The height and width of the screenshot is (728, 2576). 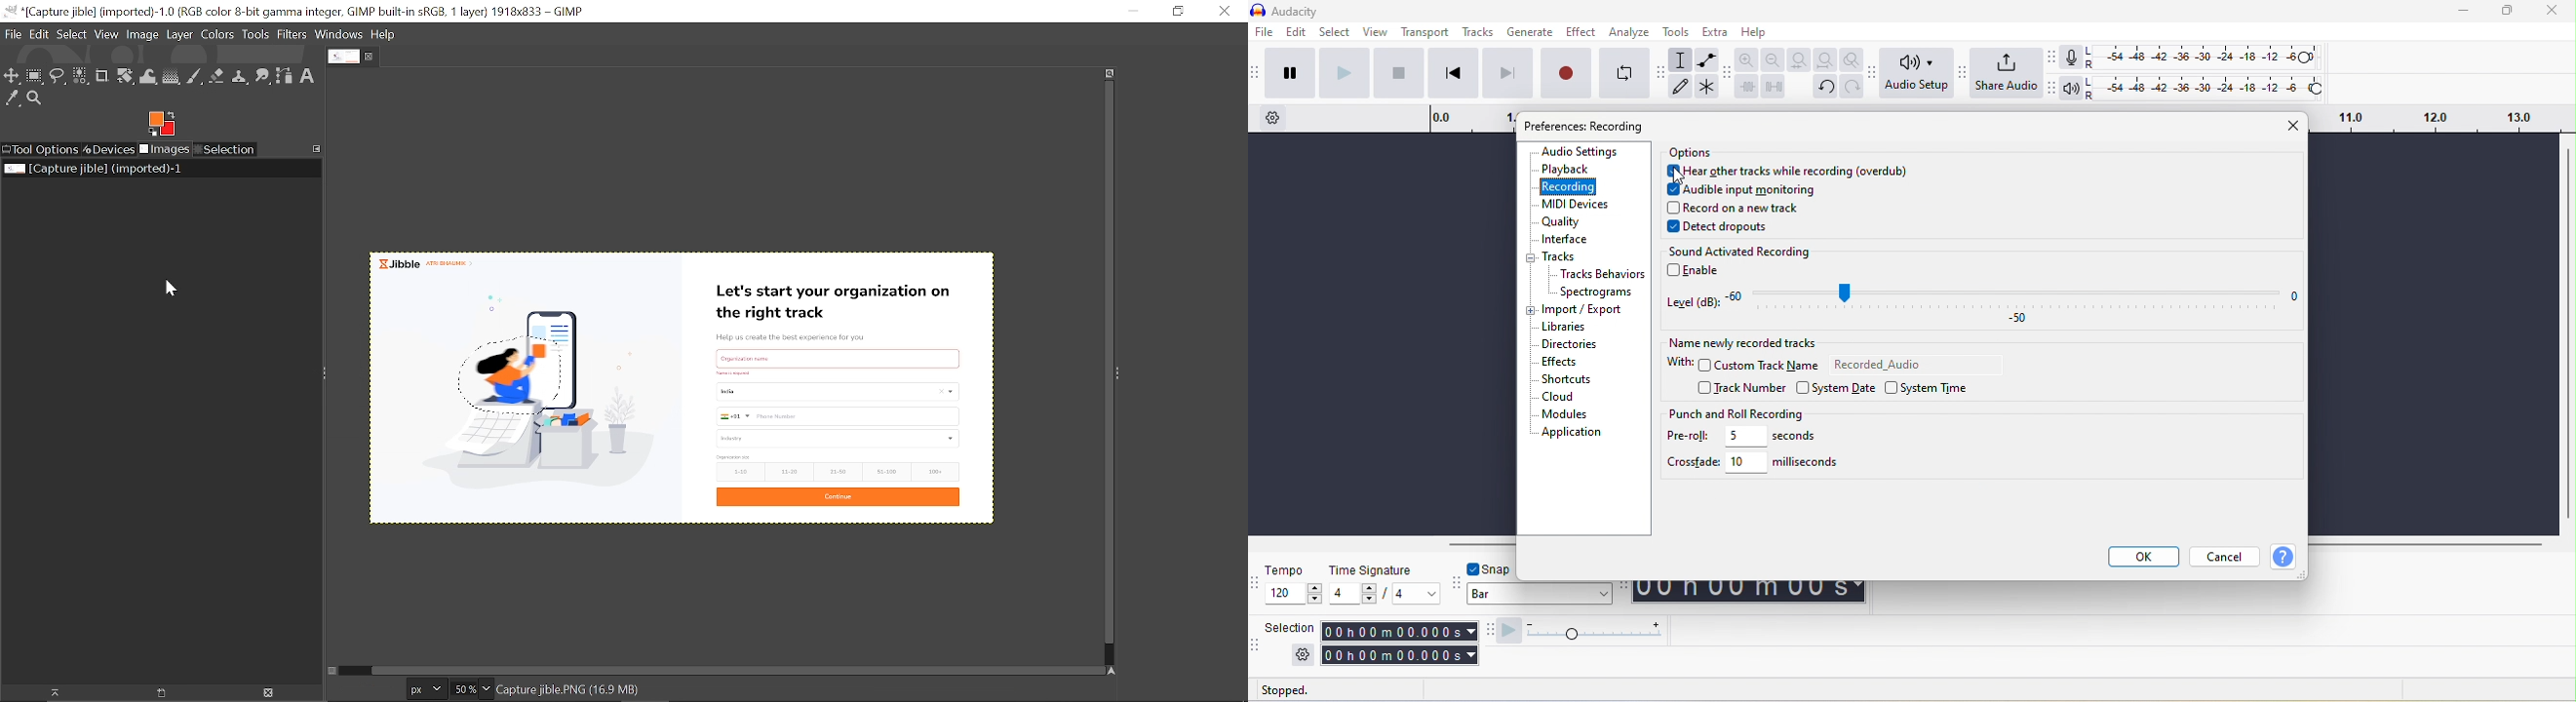 I want to click on stopped, so click(x=1308, y=691).